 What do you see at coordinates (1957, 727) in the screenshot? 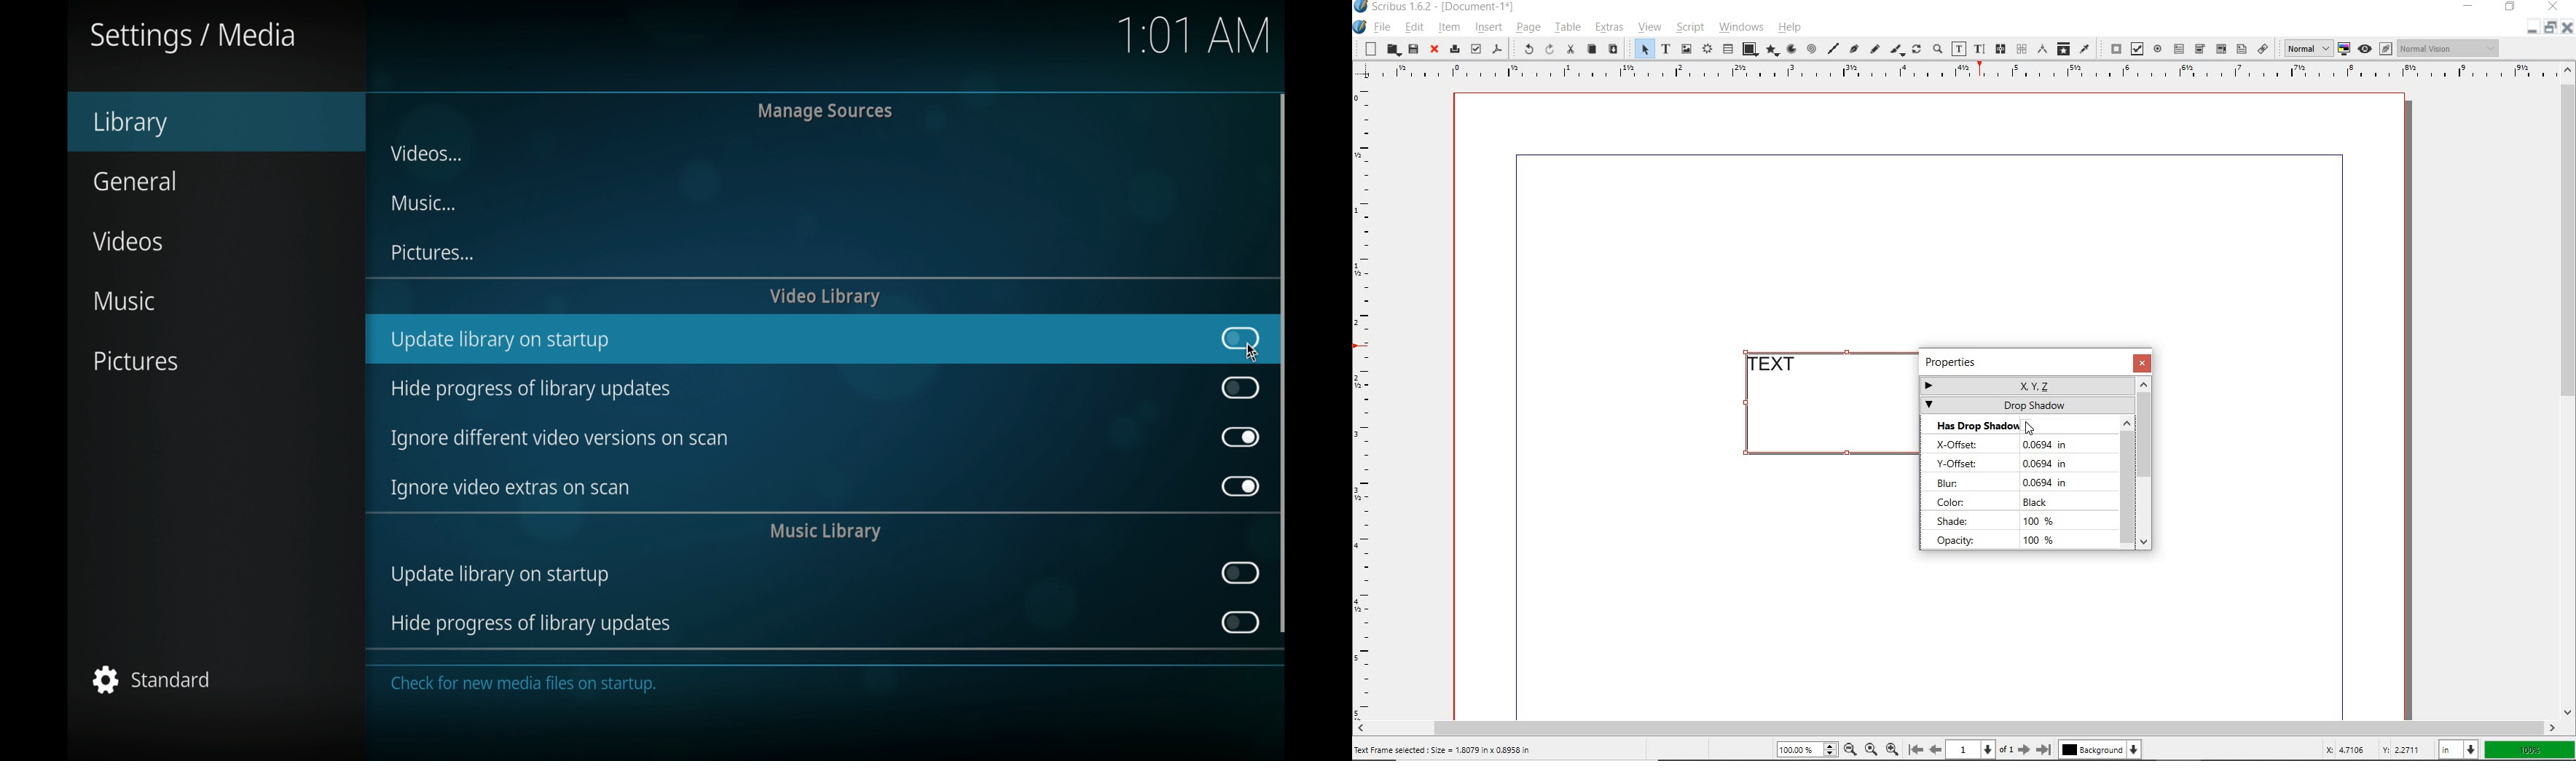
I see `scrollbar` at bounding box center [1957, 727].